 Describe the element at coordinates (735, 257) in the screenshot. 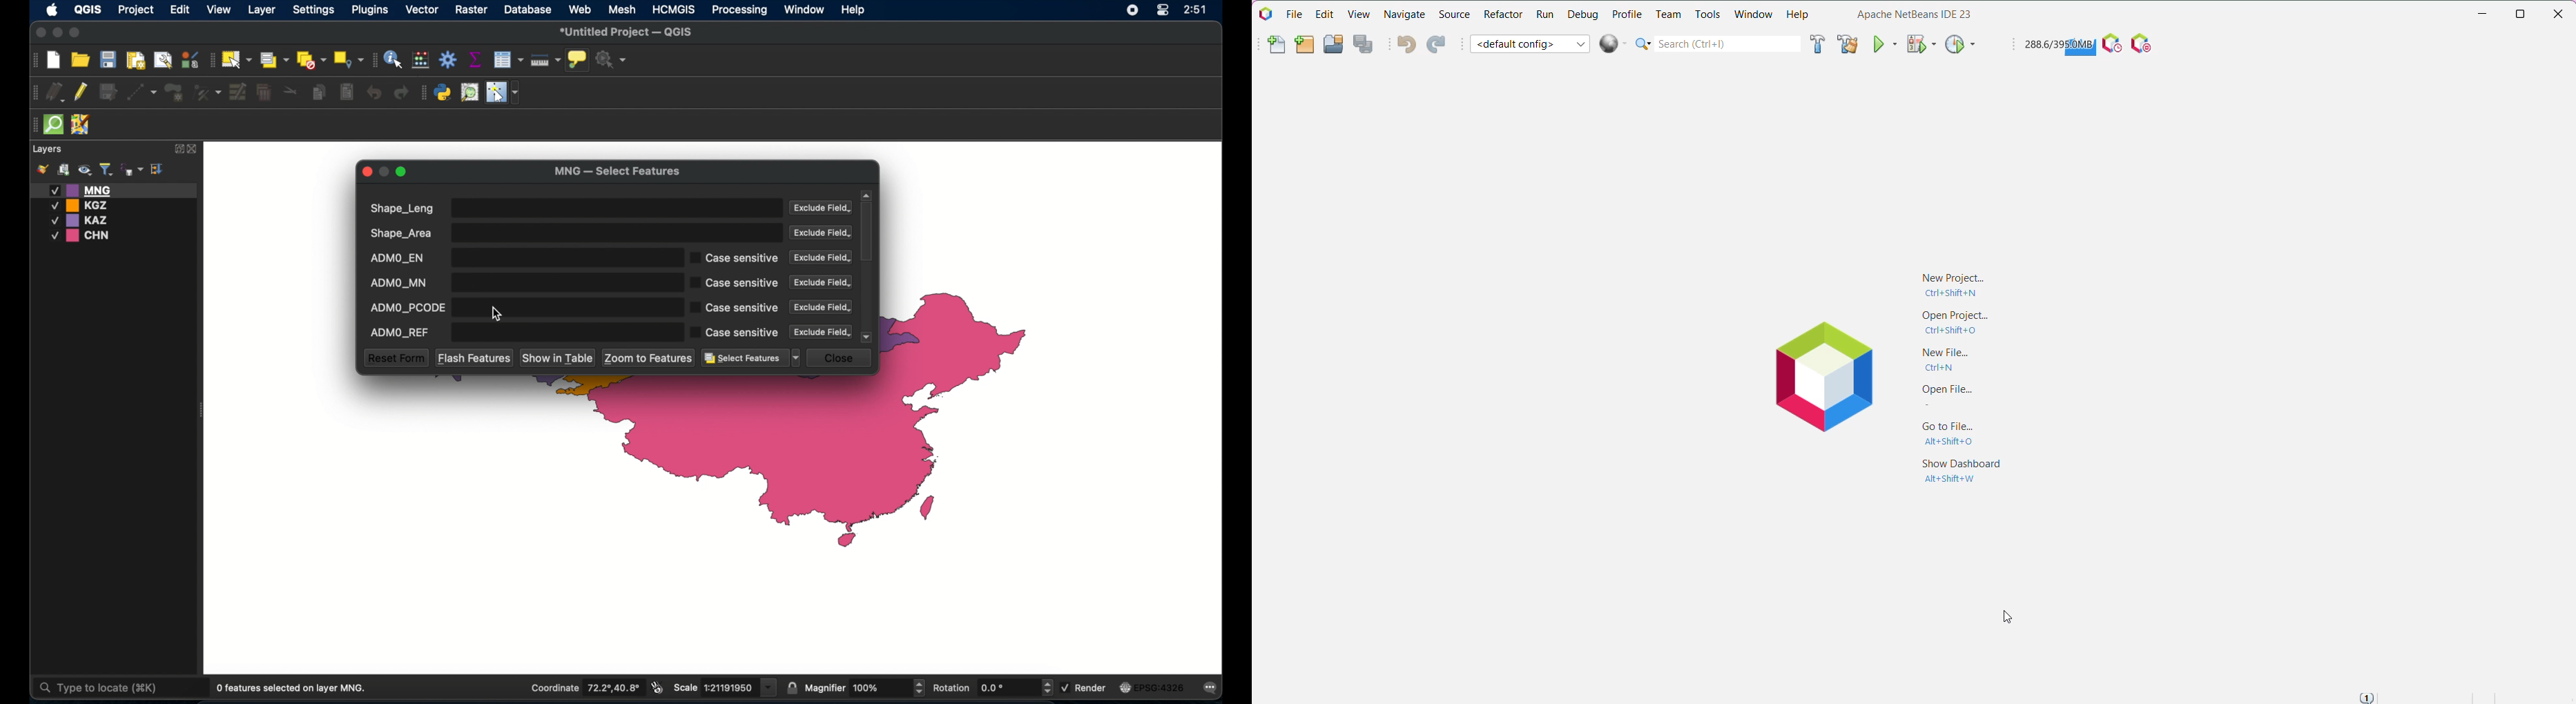

I see `case sensitive` at that location.